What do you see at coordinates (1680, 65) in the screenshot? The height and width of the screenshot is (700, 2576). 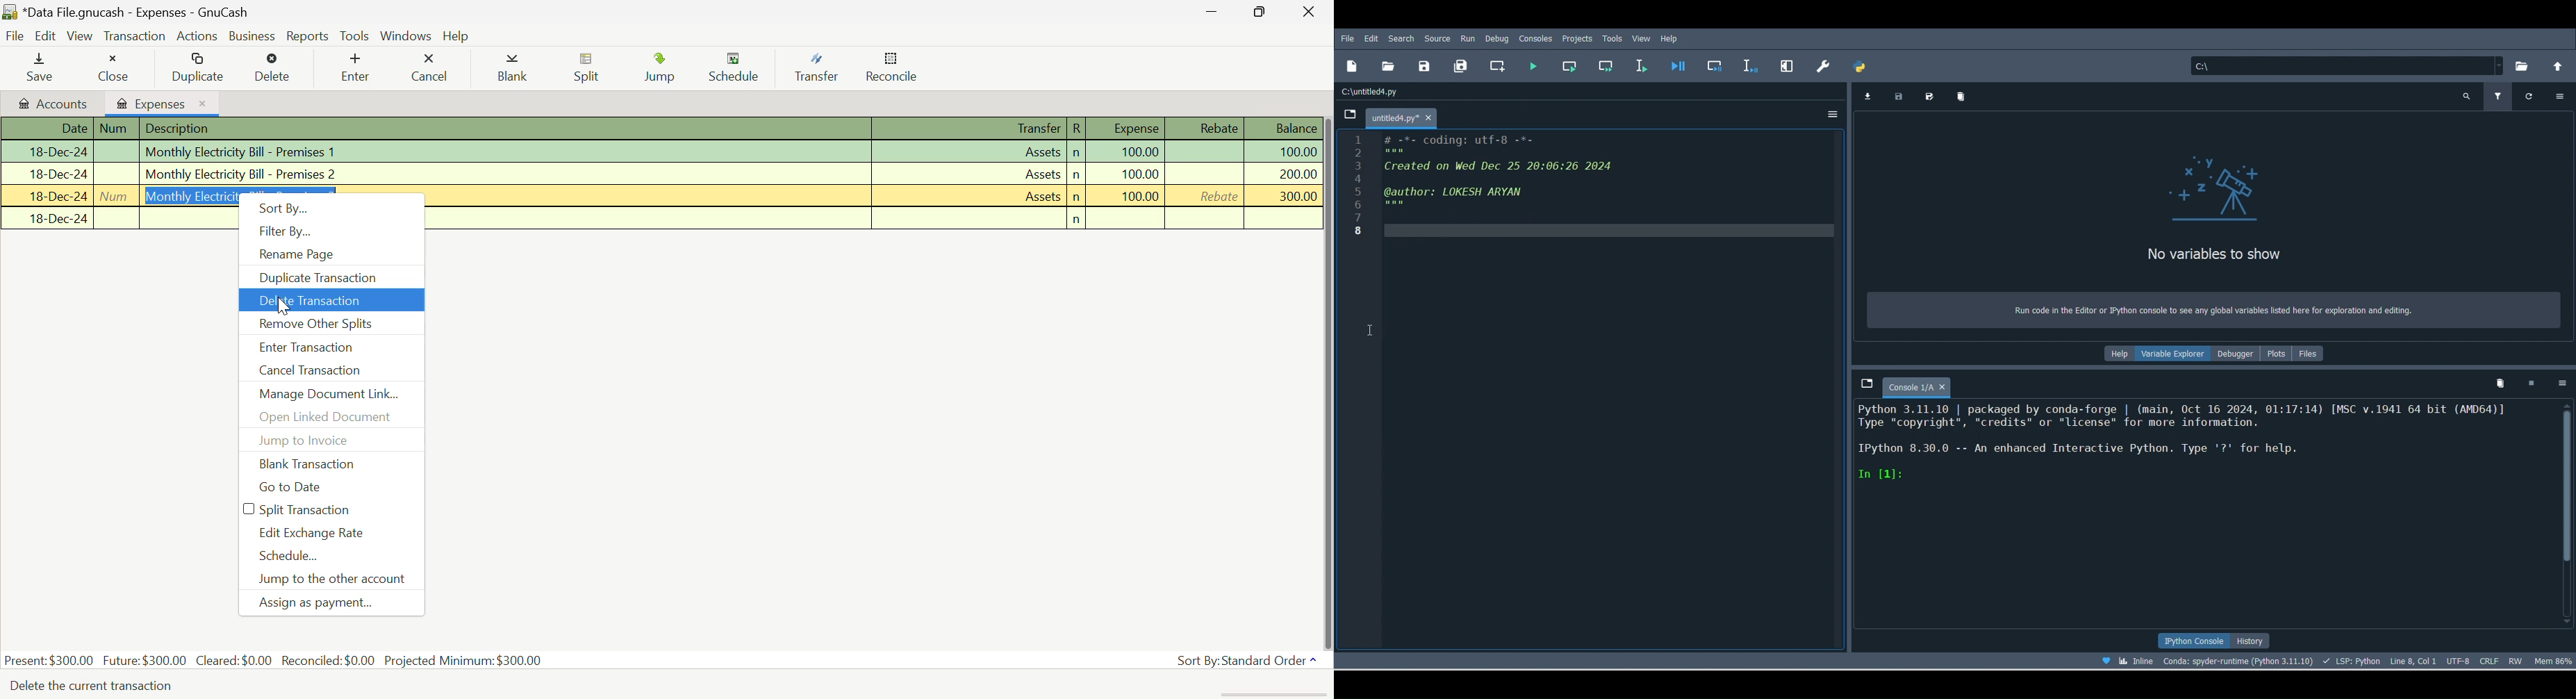 I see `Debug file (Ctrl + F5)` at bounding box center [1680, 65].